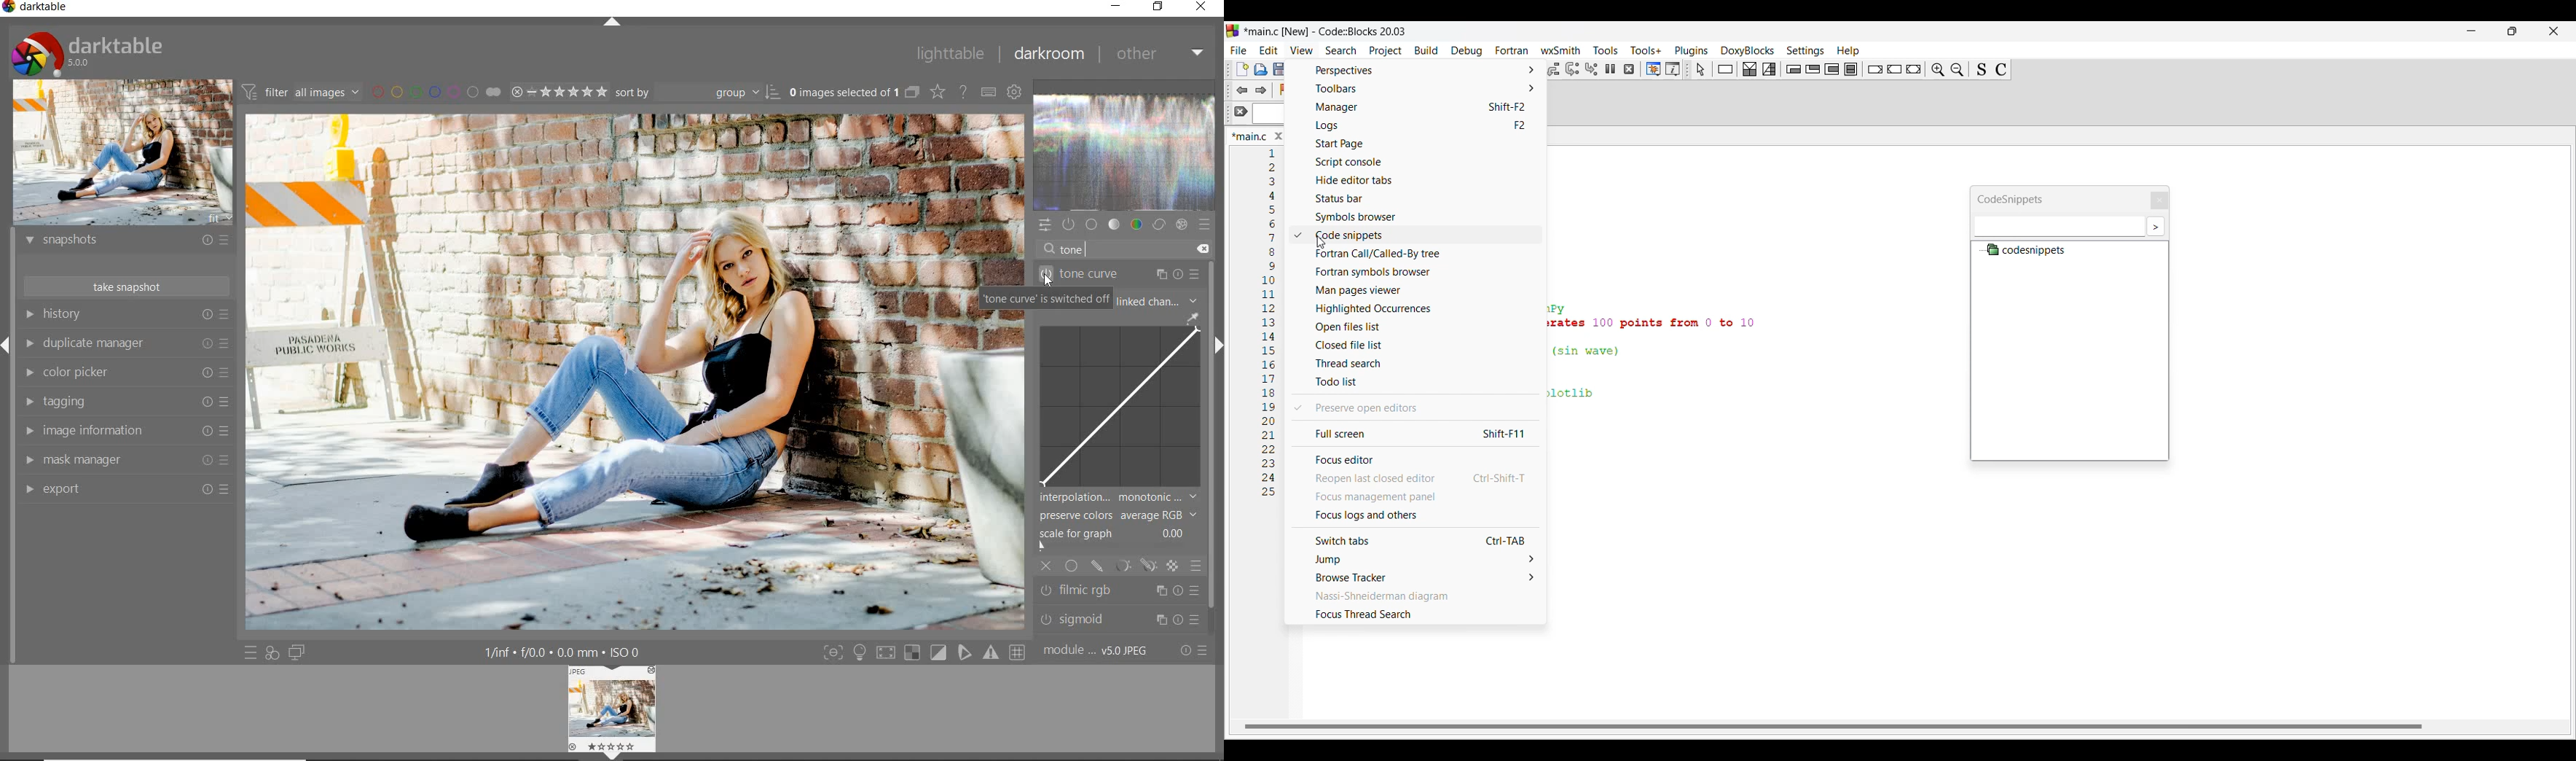 This screenshot has width=2576, height=784. What do you see at coordinates (272, 653) in the screenshot?
I see `quick access for applying any of your styles` at bounding box center [272, 653].